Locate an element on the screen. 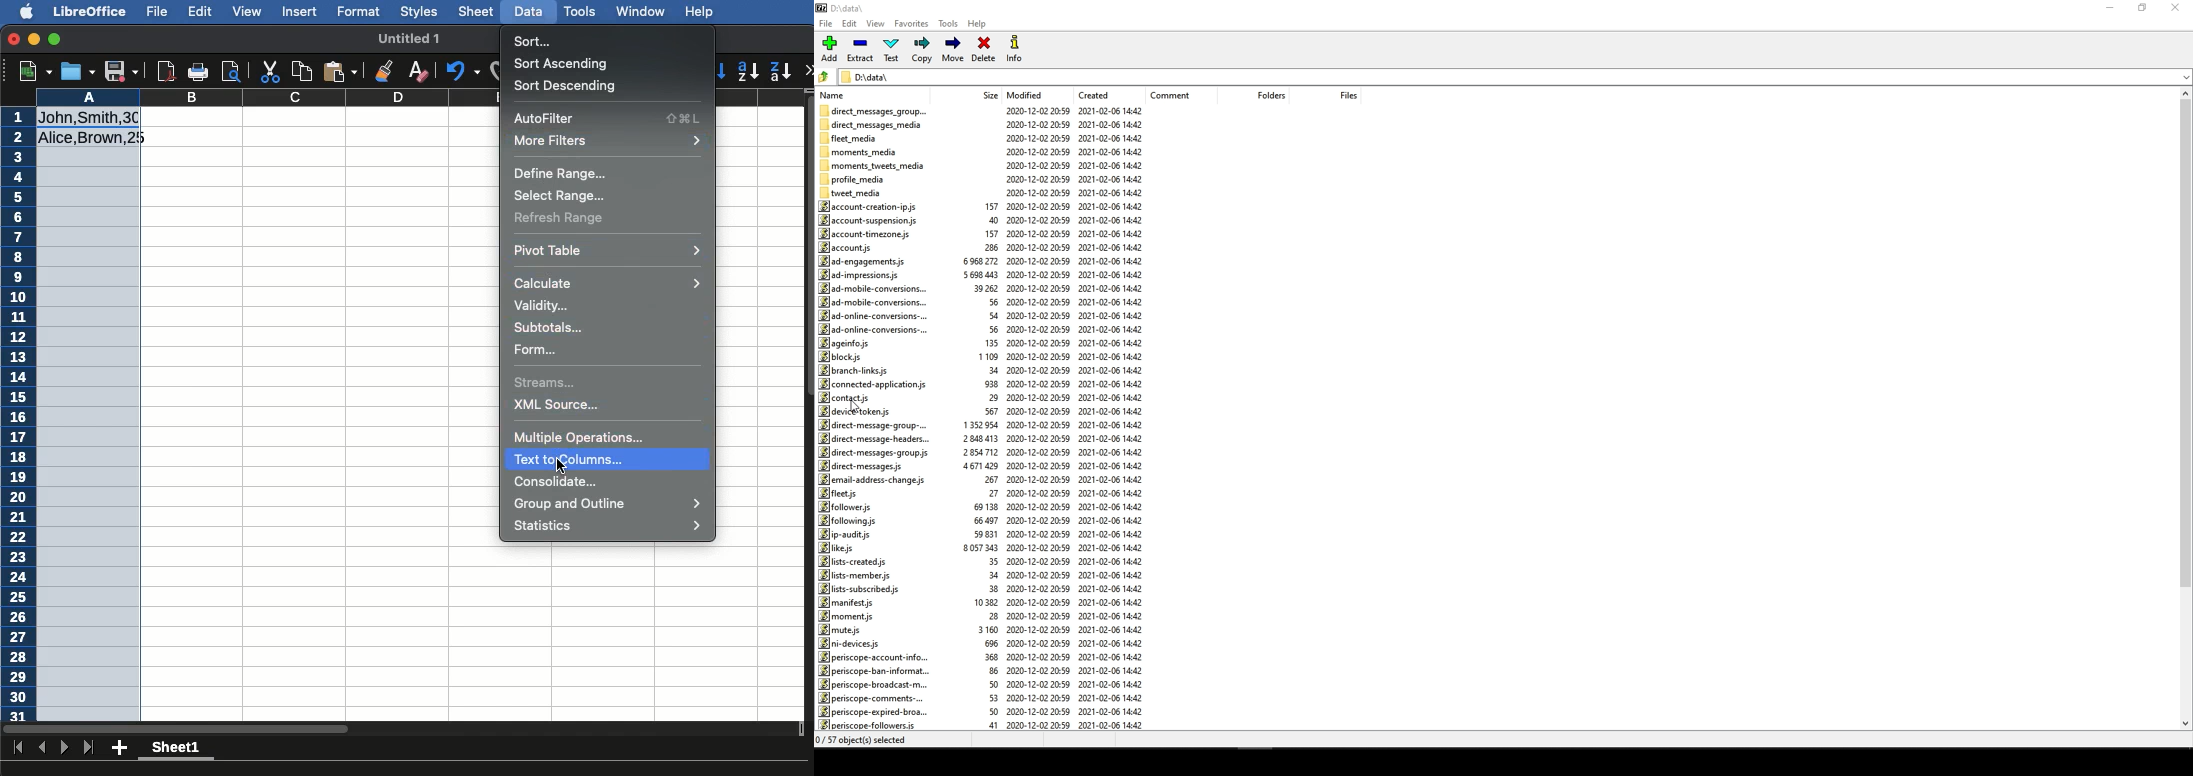 This screenshot has height=784, width=2212. Text to columns is located at coordinates (609, 459).